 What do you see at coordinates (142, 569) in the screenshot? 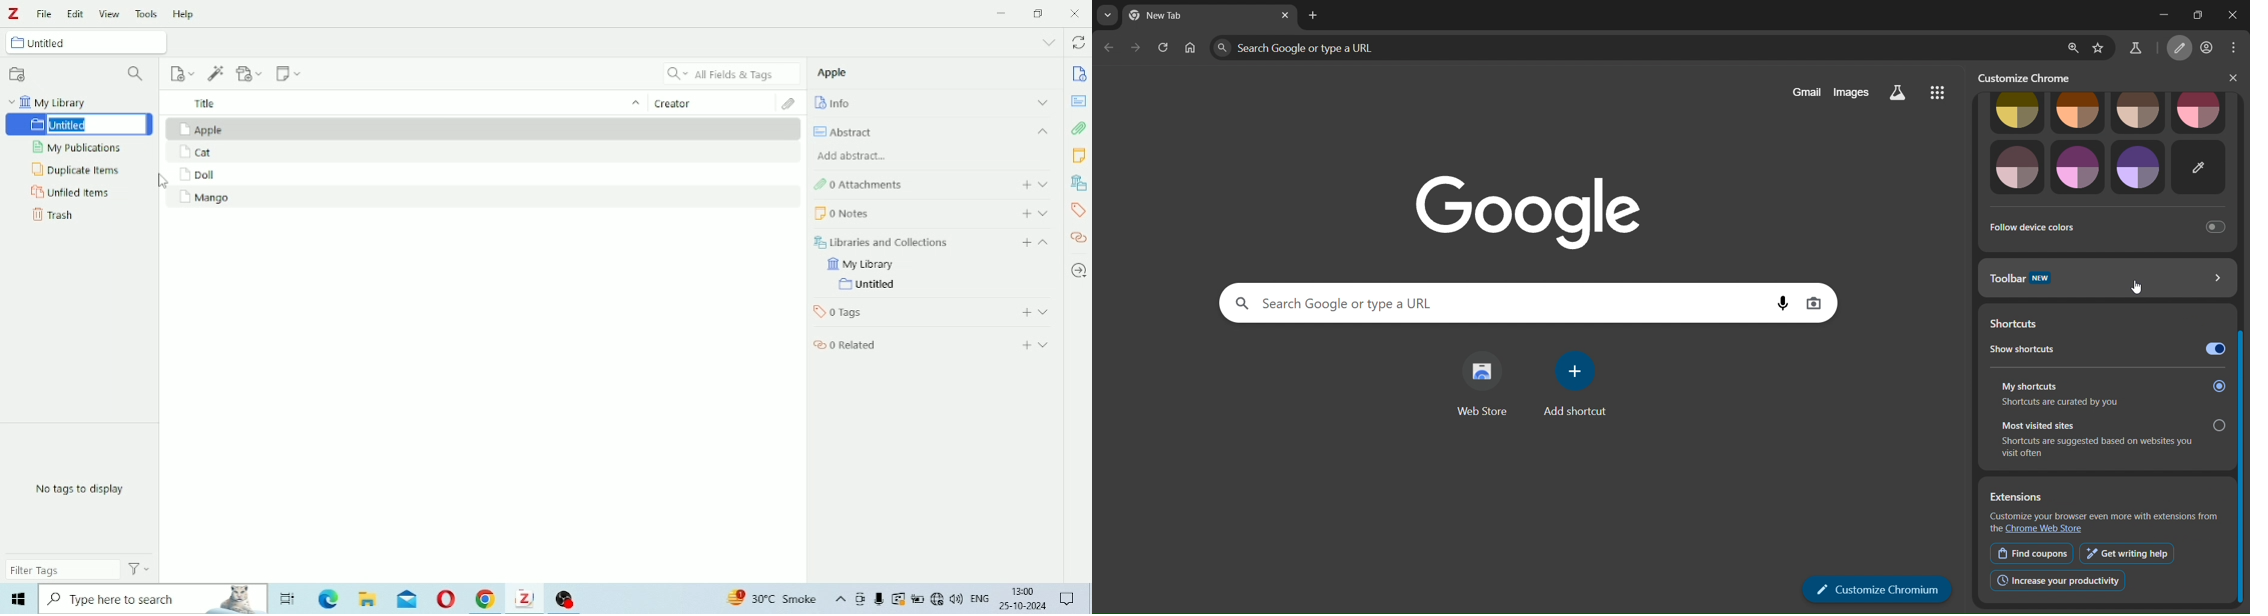
I see `Actions` at bounding box center [142, 569].